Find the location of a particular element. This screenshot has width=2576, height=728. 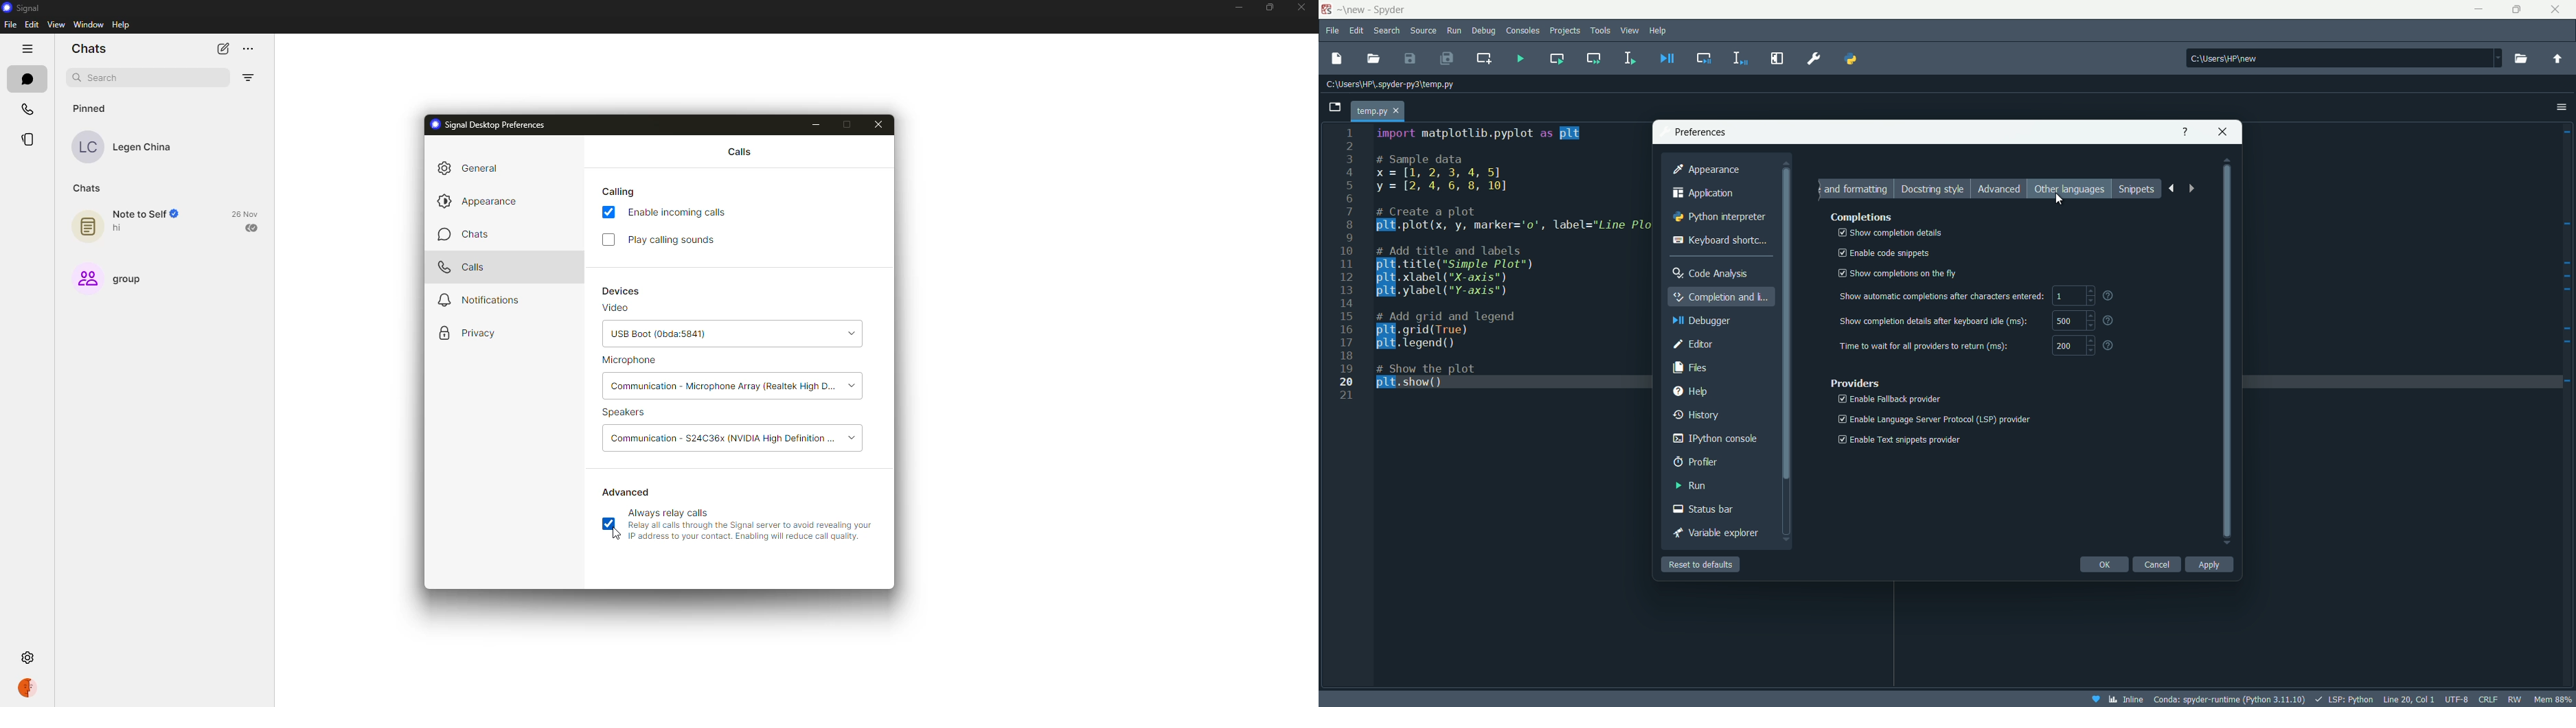

maximize is located at coordinates (850, 125).